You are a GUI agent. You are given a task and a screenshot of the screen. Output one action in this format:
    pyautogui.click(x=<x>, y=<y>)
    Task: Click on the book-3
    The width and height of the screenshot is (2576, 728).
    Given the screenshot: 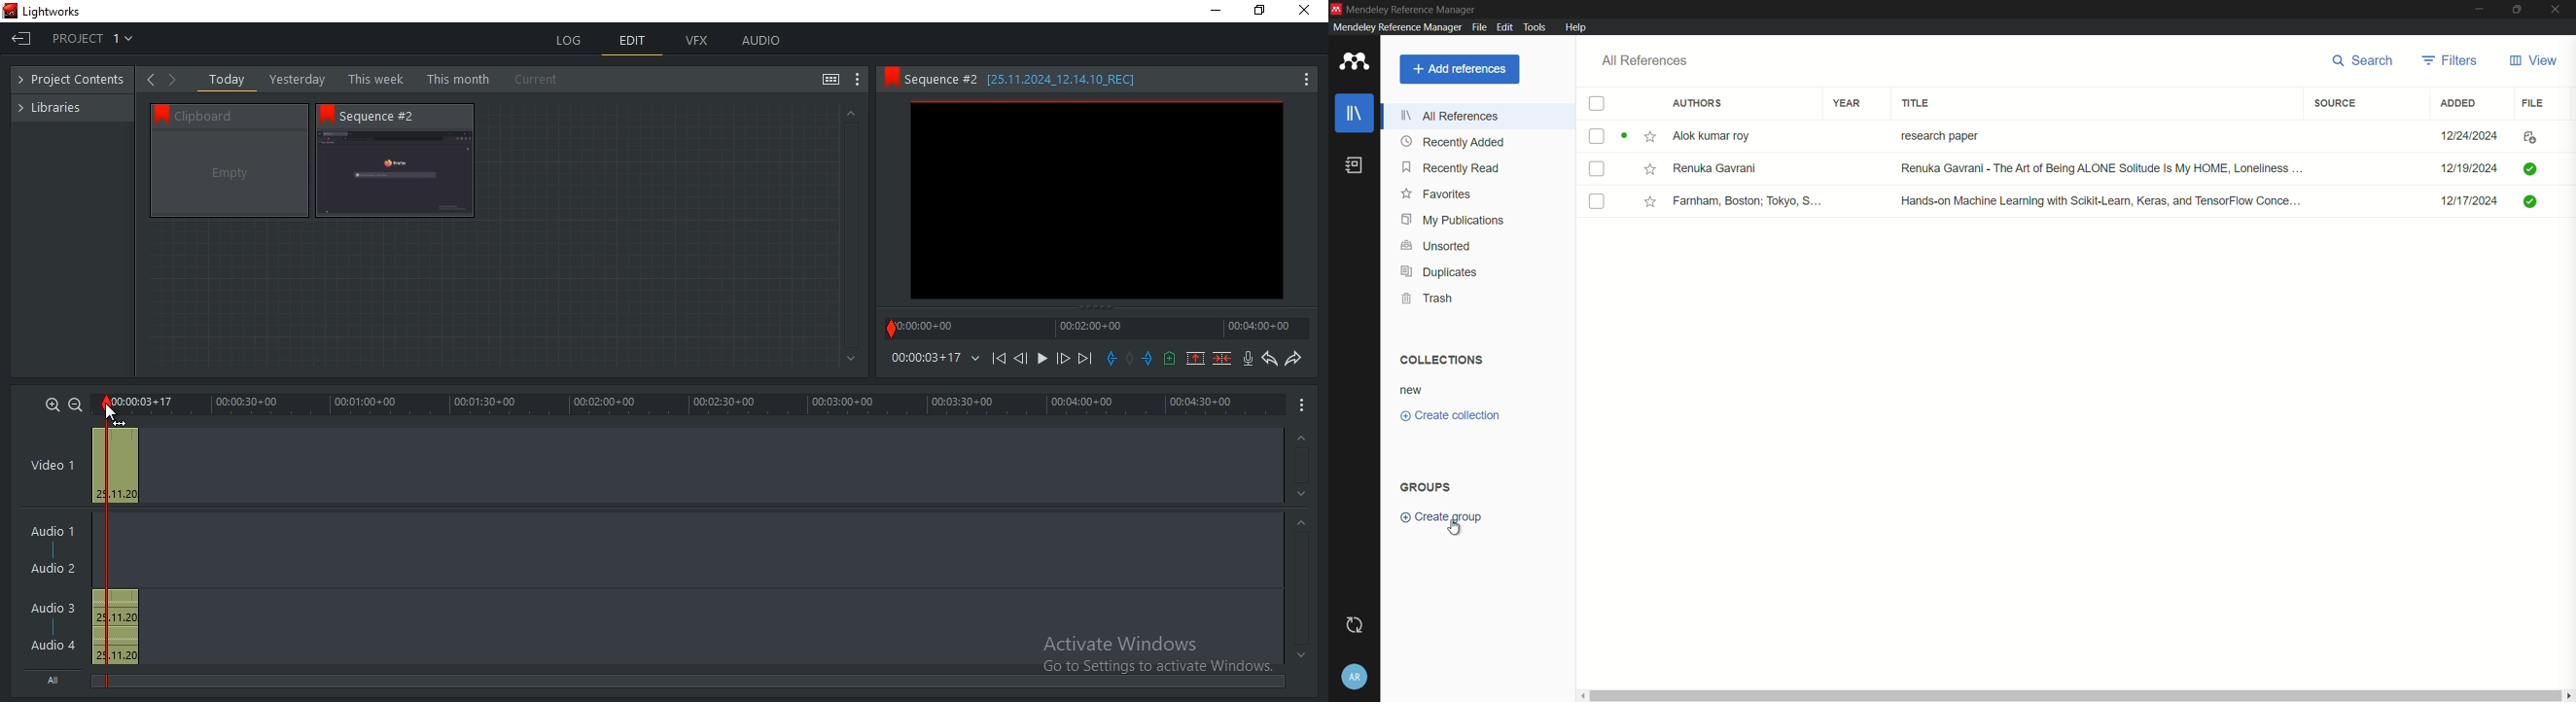 What is the action you would take?
    pyautogui.click(x=1597, y=202)
    